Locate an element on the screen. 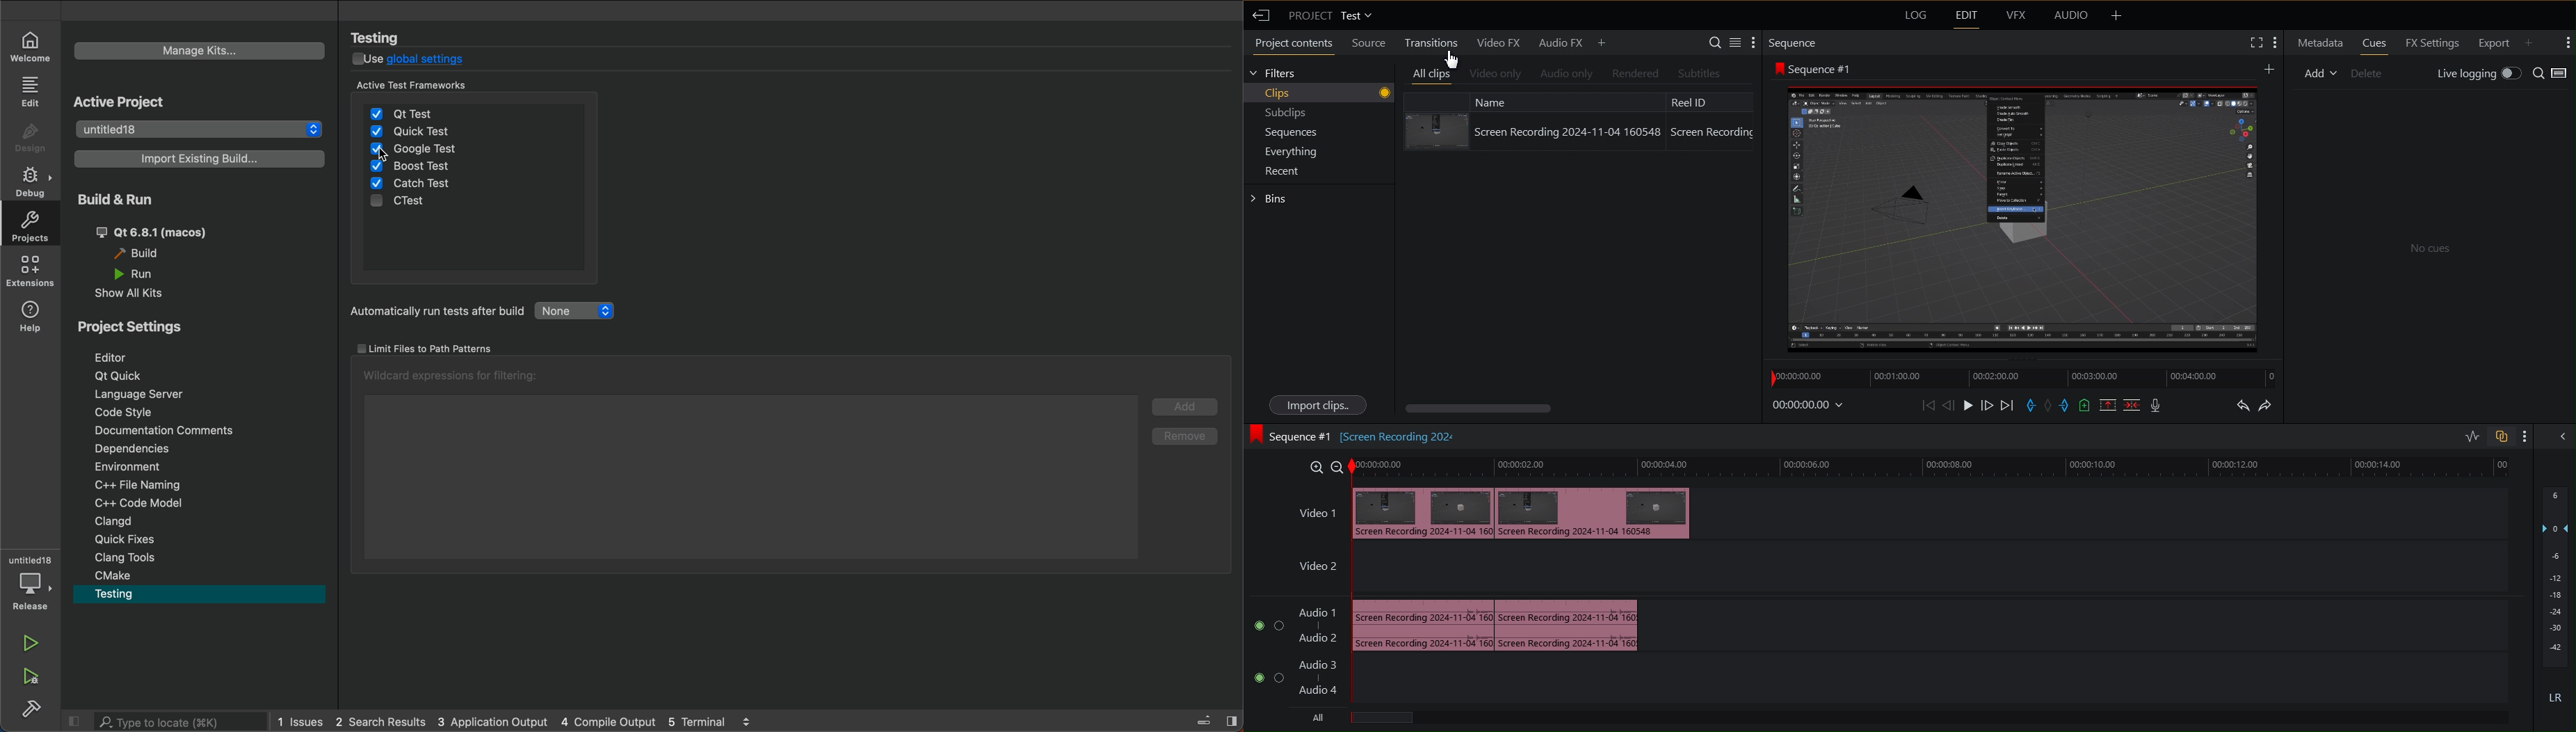 The width and height of the screenshot is (2576, 756). Reel ID is located at coordinates (1691, 102).